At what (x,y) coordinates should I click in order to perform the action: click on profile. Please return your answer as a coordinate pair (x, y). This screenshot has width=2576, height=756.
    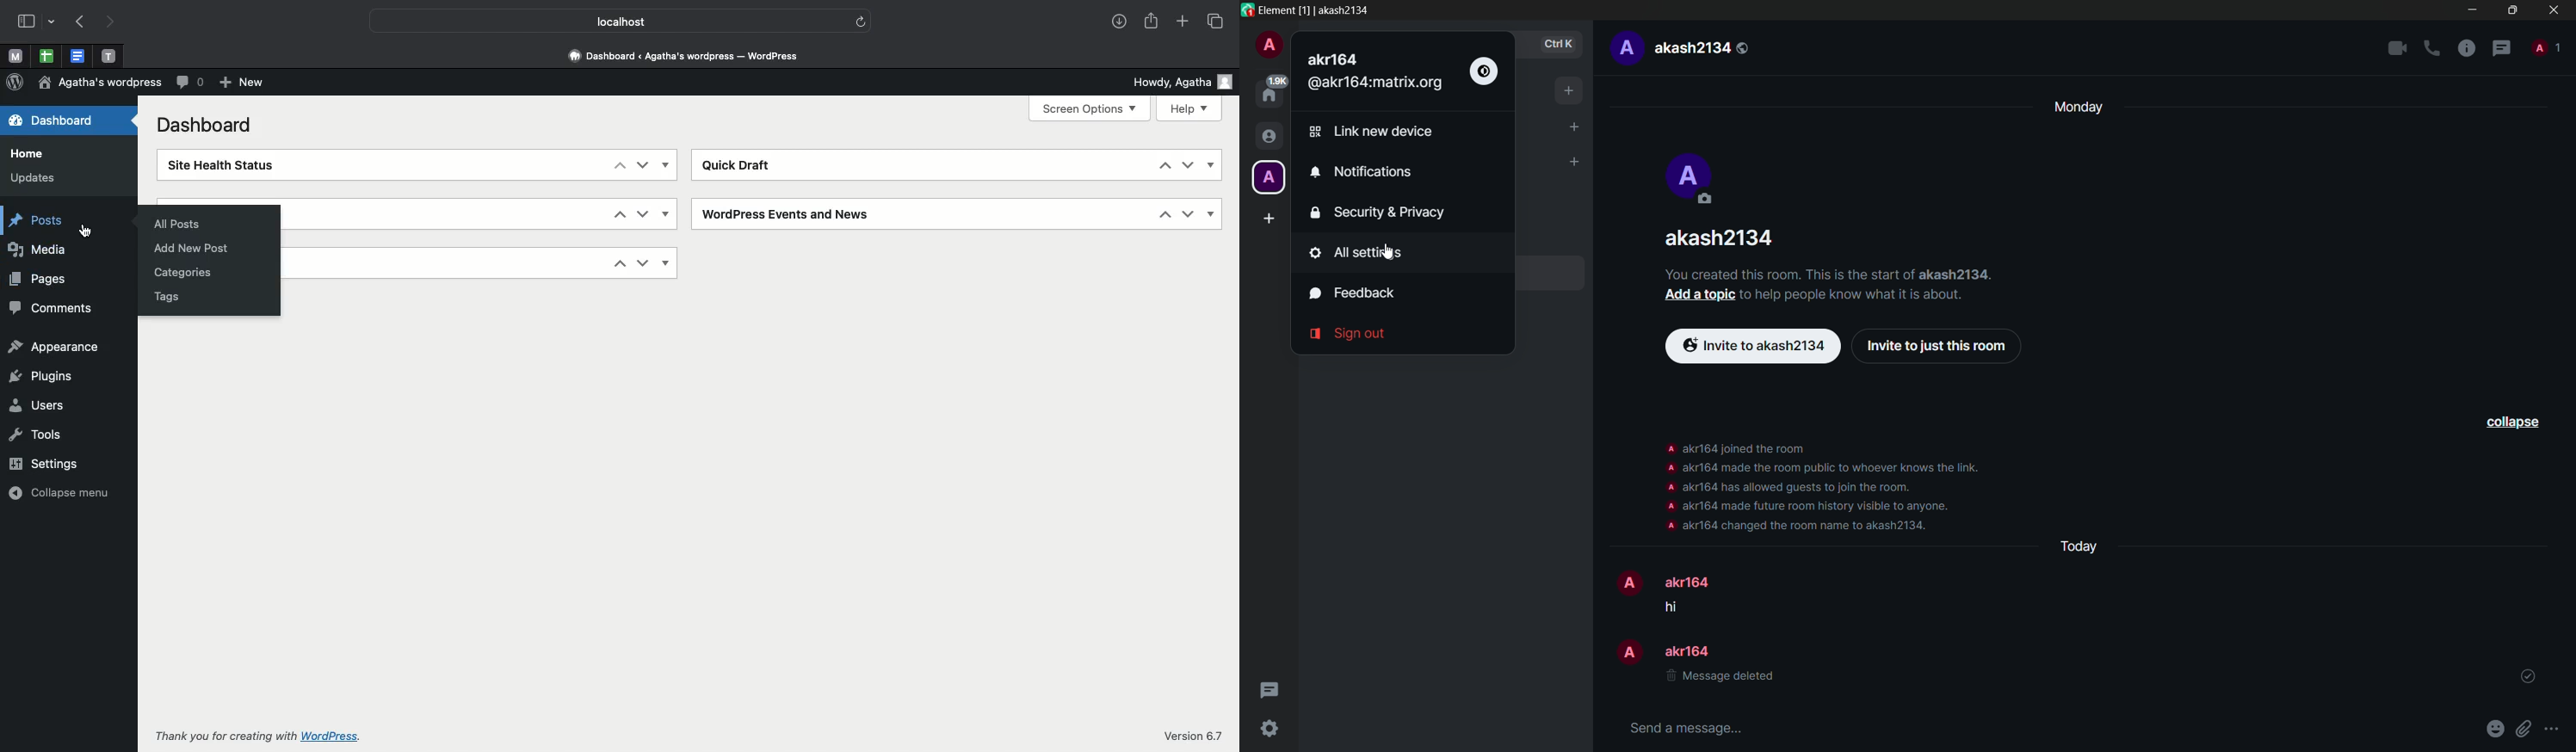
    Looking at the image, I should click on (1671, 467).